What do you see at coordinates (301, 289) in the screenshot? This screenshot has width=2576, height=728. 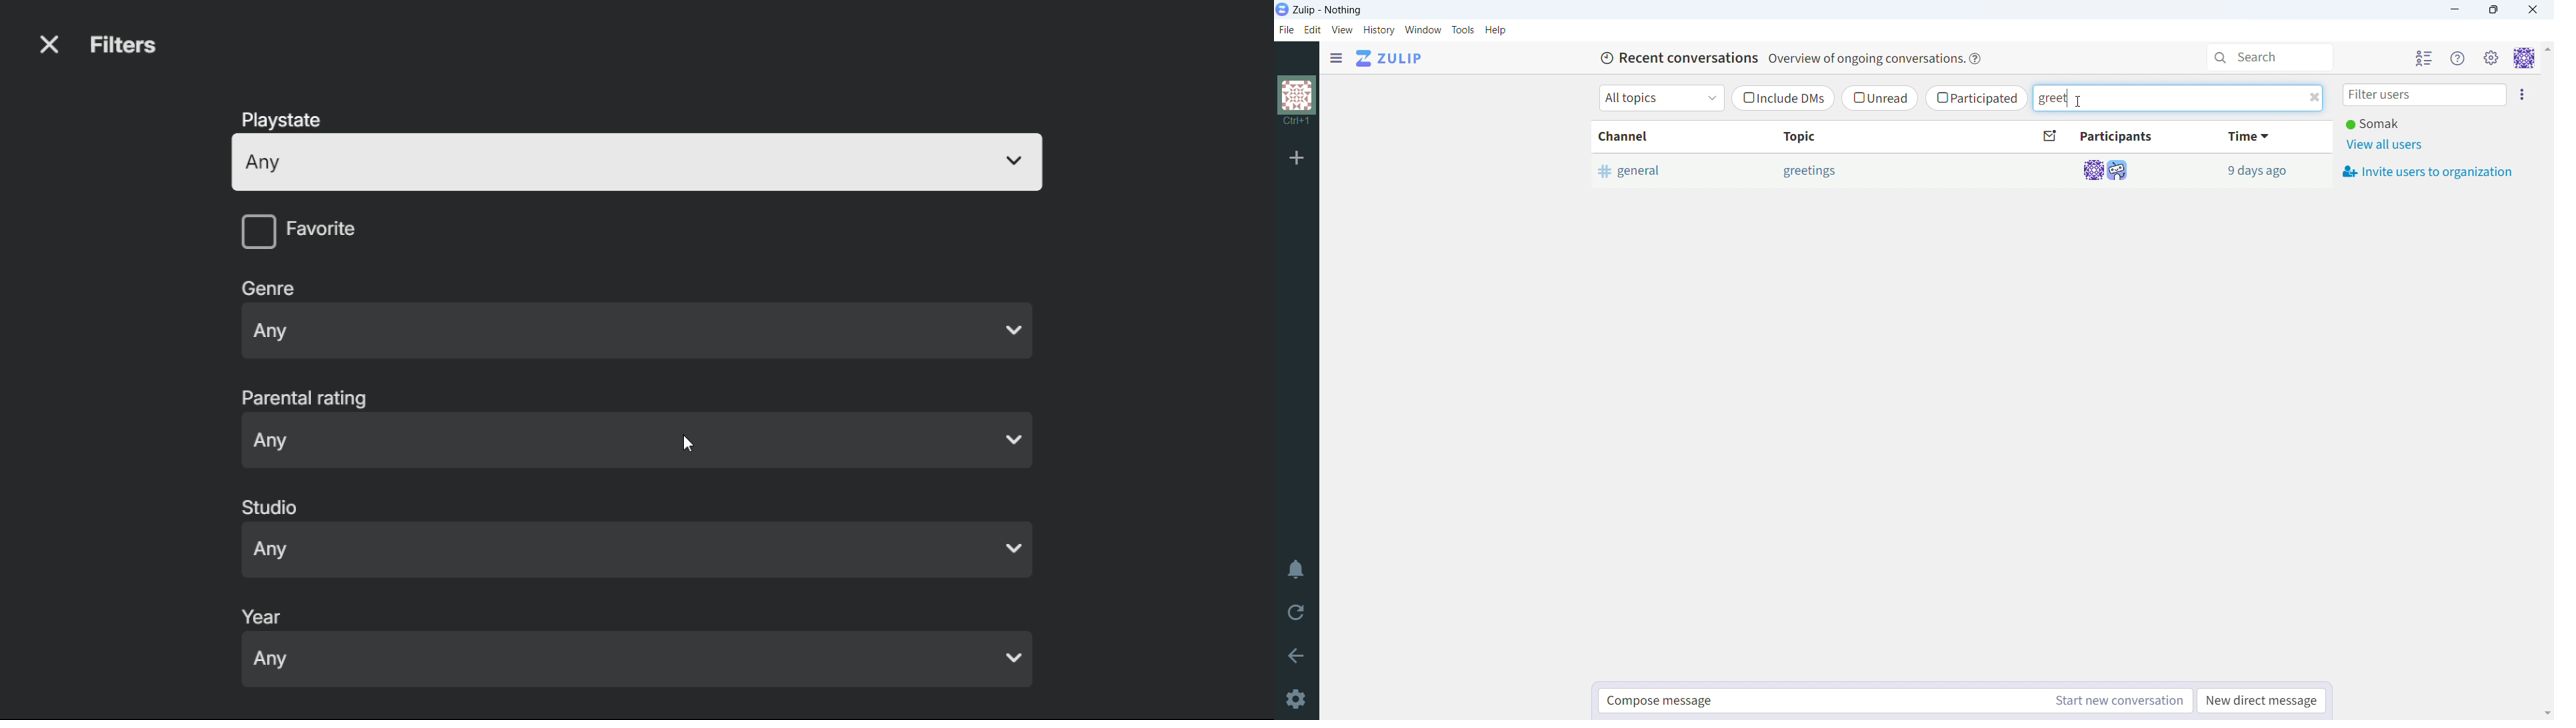 I see `genre` at bounding box center [301, 289].